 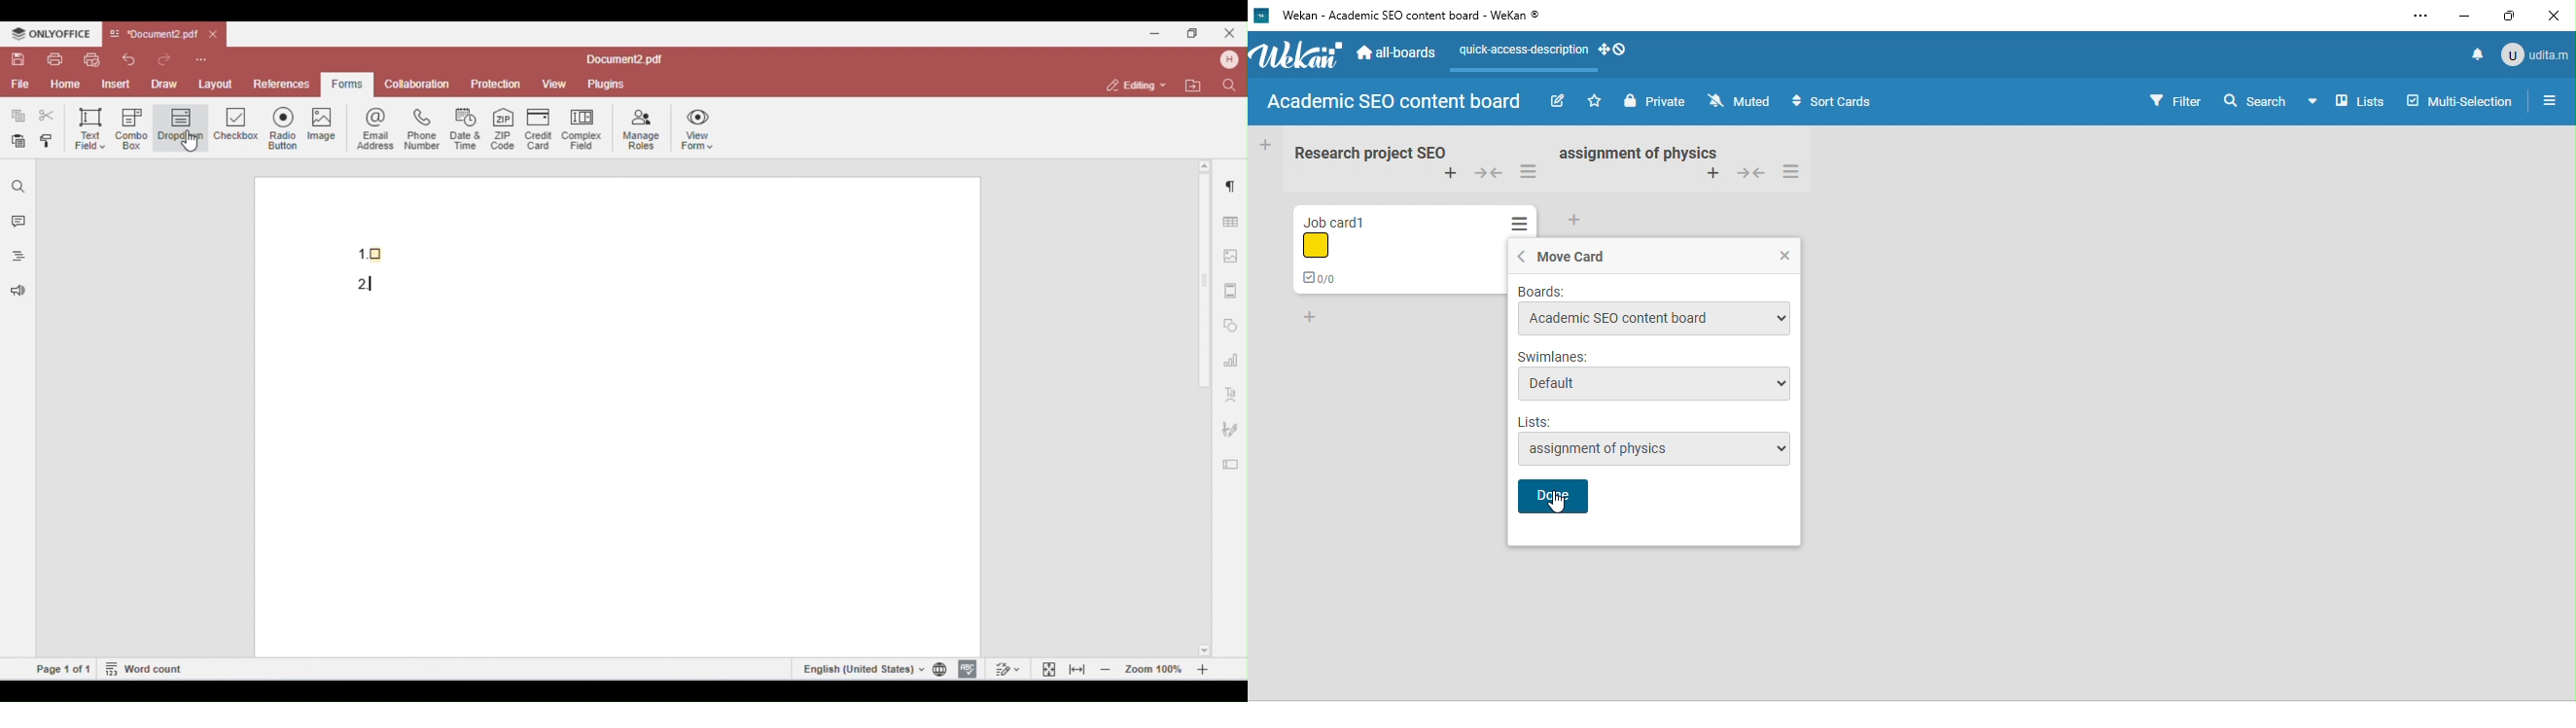 What do you see at coordinates (1410, 19) in the screenshot?
I see `Wekan - Academic SEO content board - WeKan` at bounding box center [1410, 19].